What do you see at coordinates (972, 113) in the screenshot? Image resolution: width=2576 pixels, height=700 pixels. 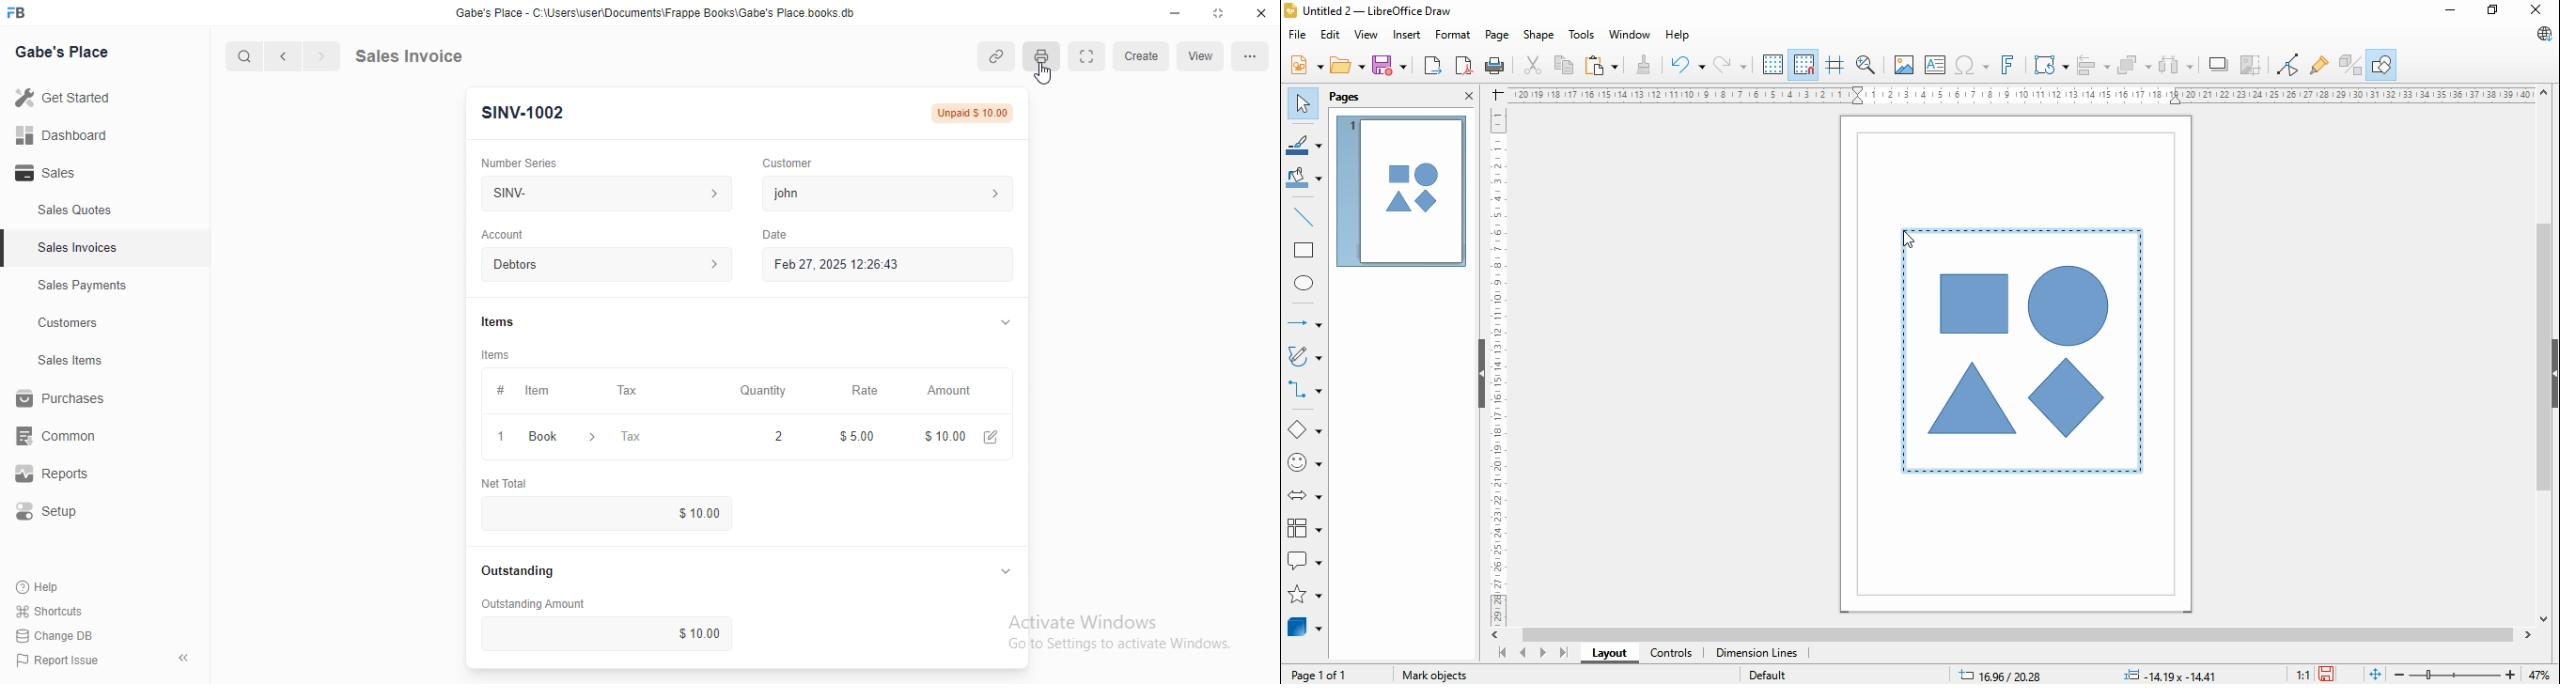 I see `unpaid $10.00` at bounding box center [972, 113].